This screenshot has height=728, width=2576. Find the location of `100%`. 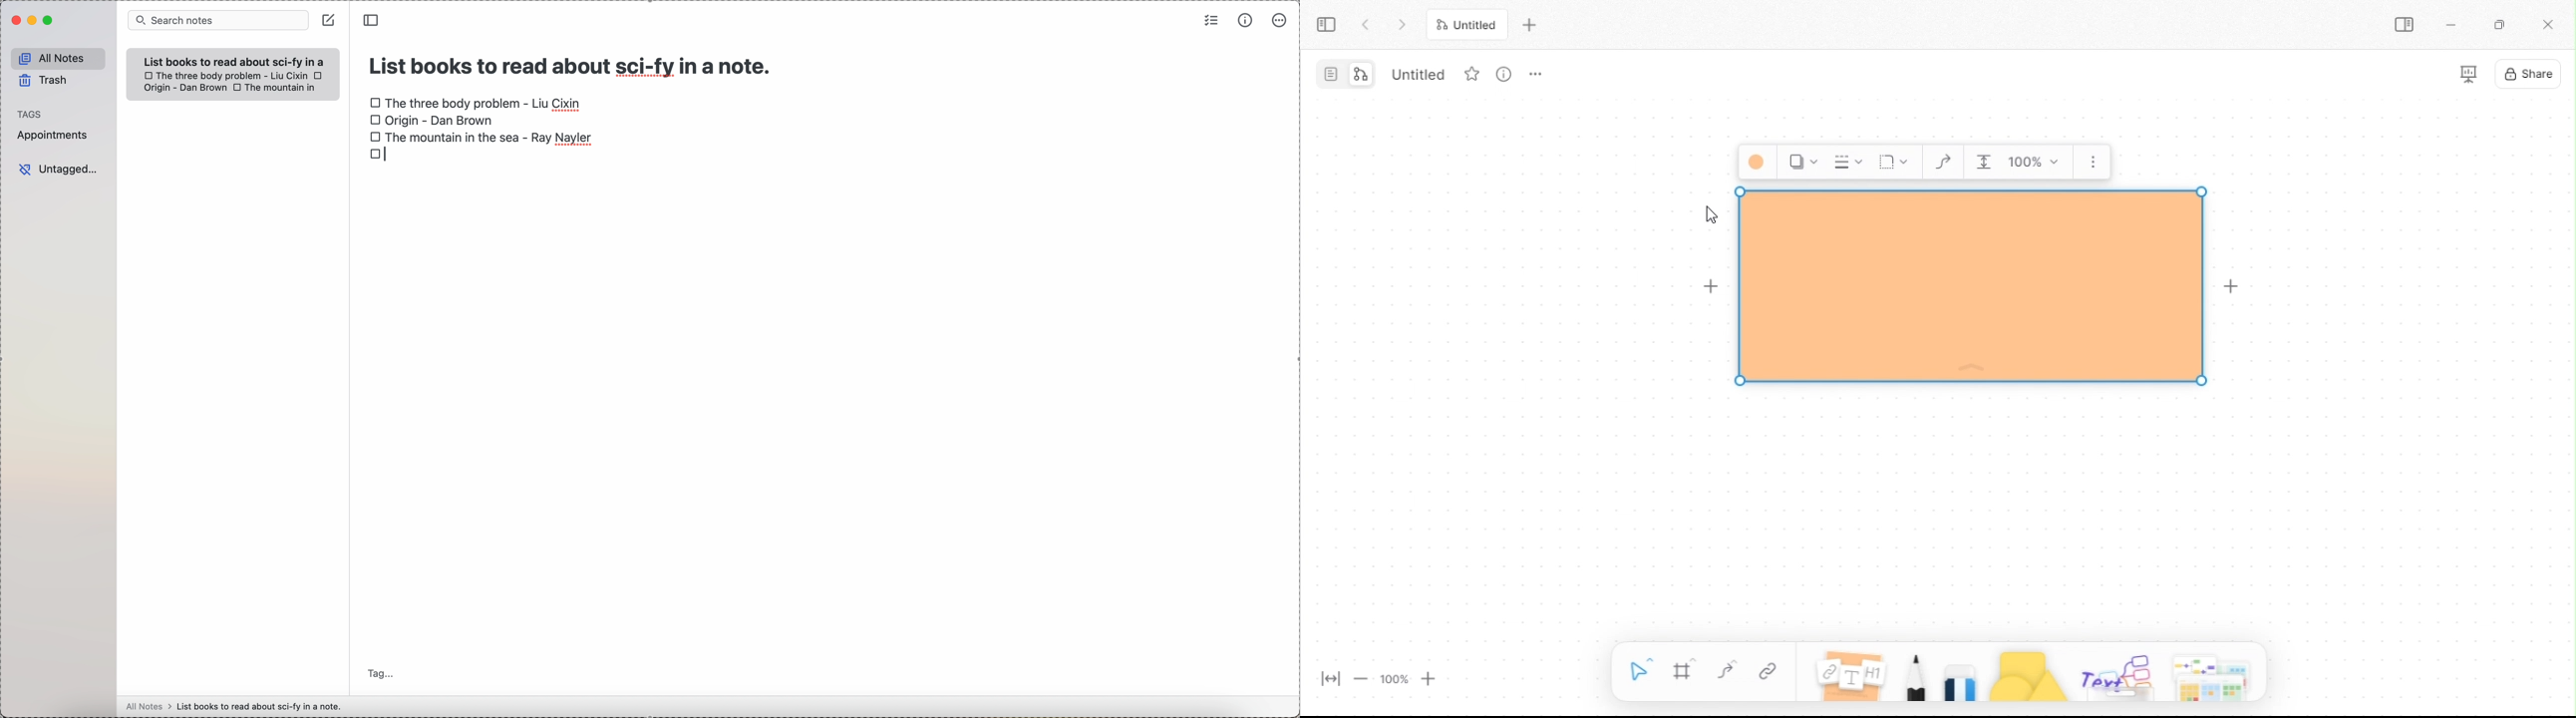

100% is located at coordinates (1393, 679).